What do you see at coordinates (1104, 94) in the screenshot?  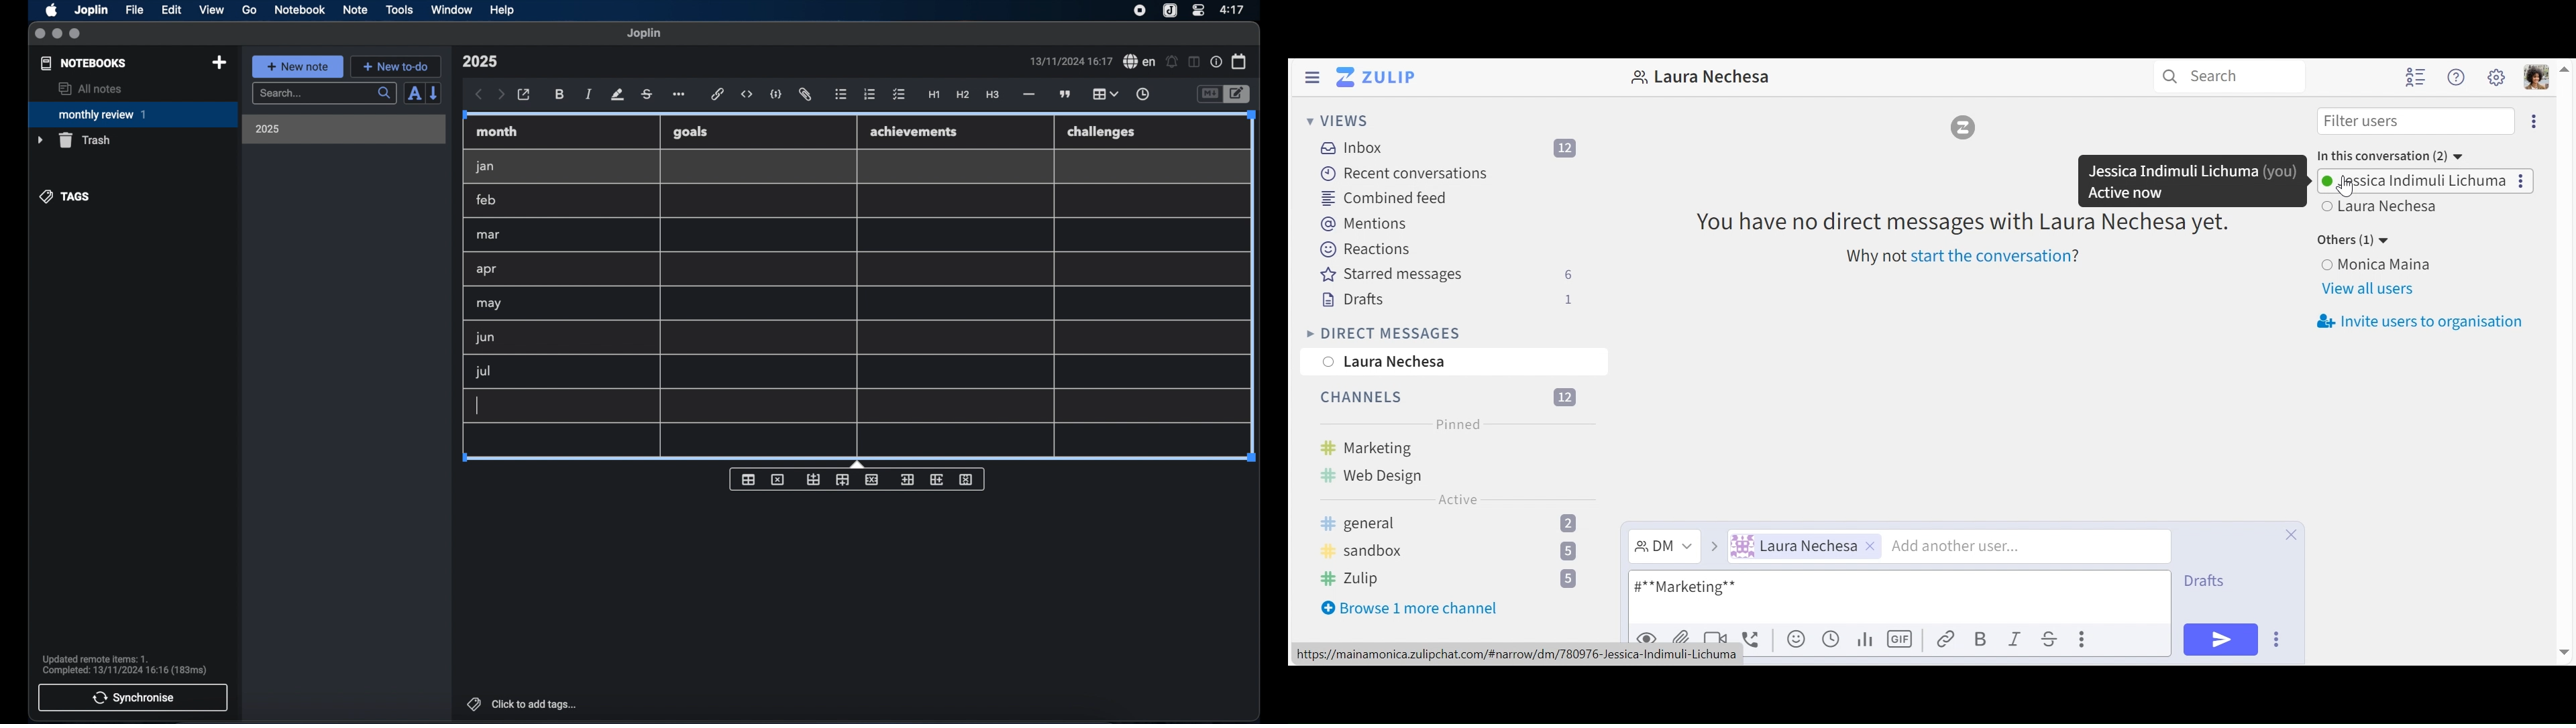 I see `table highlighted` at bounding box center [1104, 94].